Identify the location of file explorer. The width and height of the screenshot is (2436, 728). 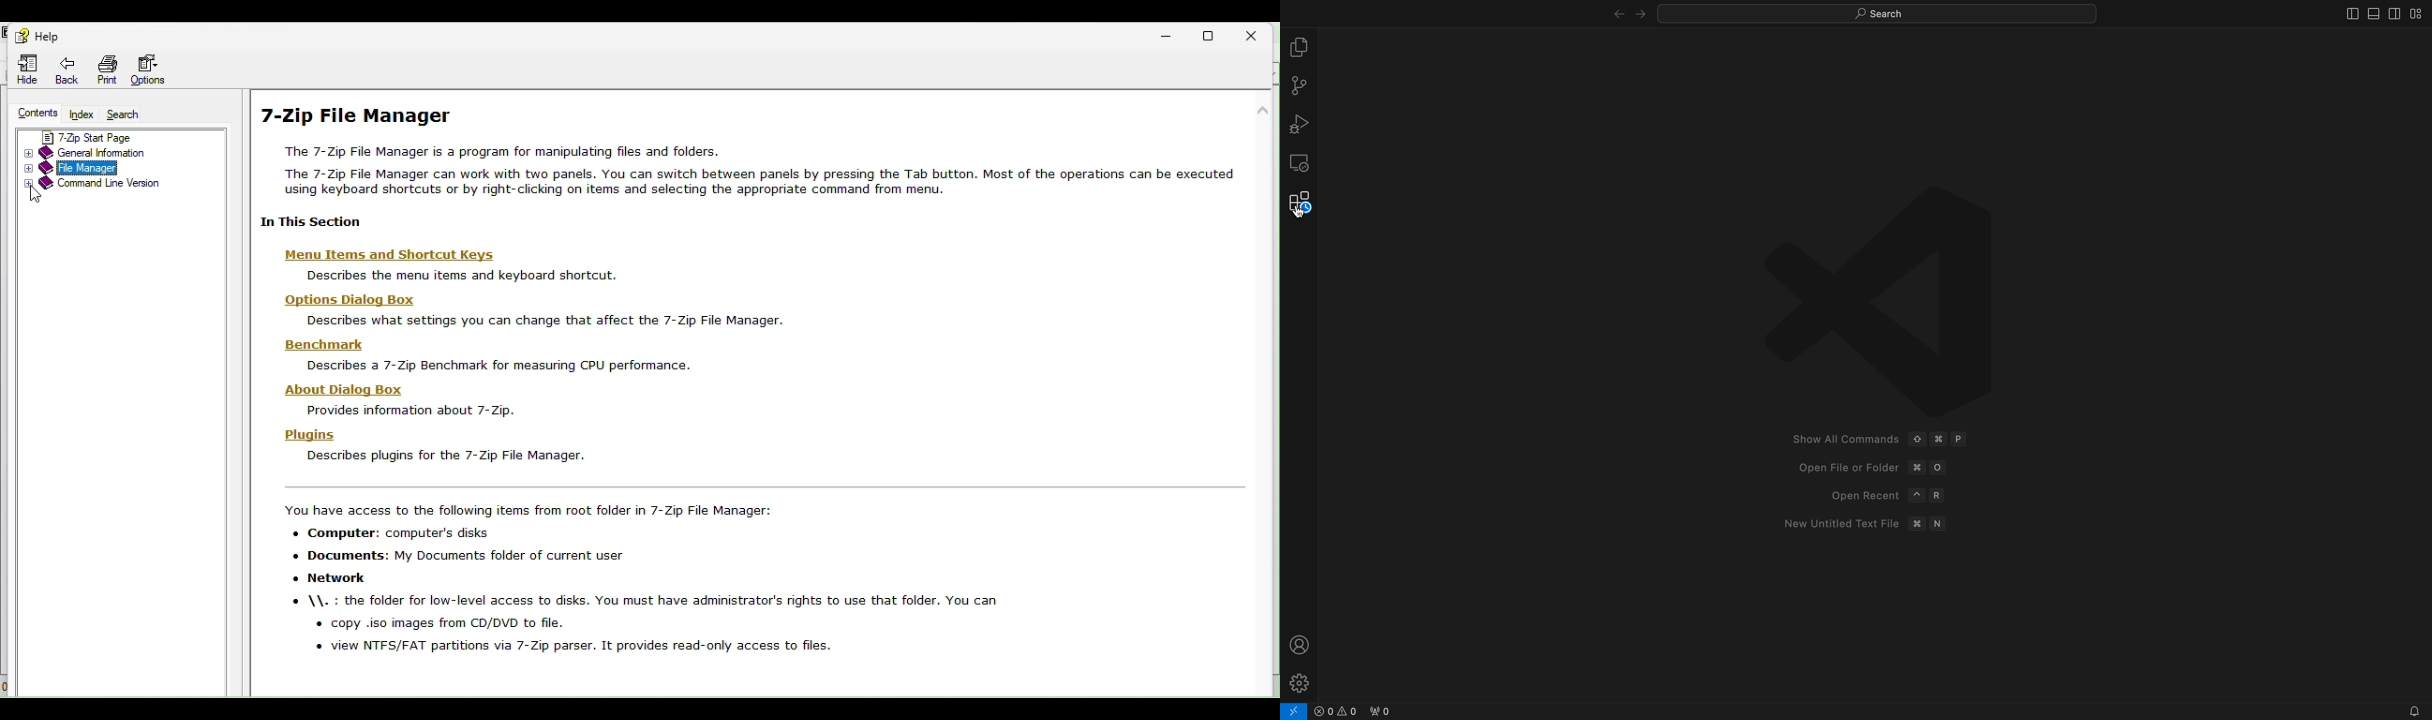
(1300, 47).